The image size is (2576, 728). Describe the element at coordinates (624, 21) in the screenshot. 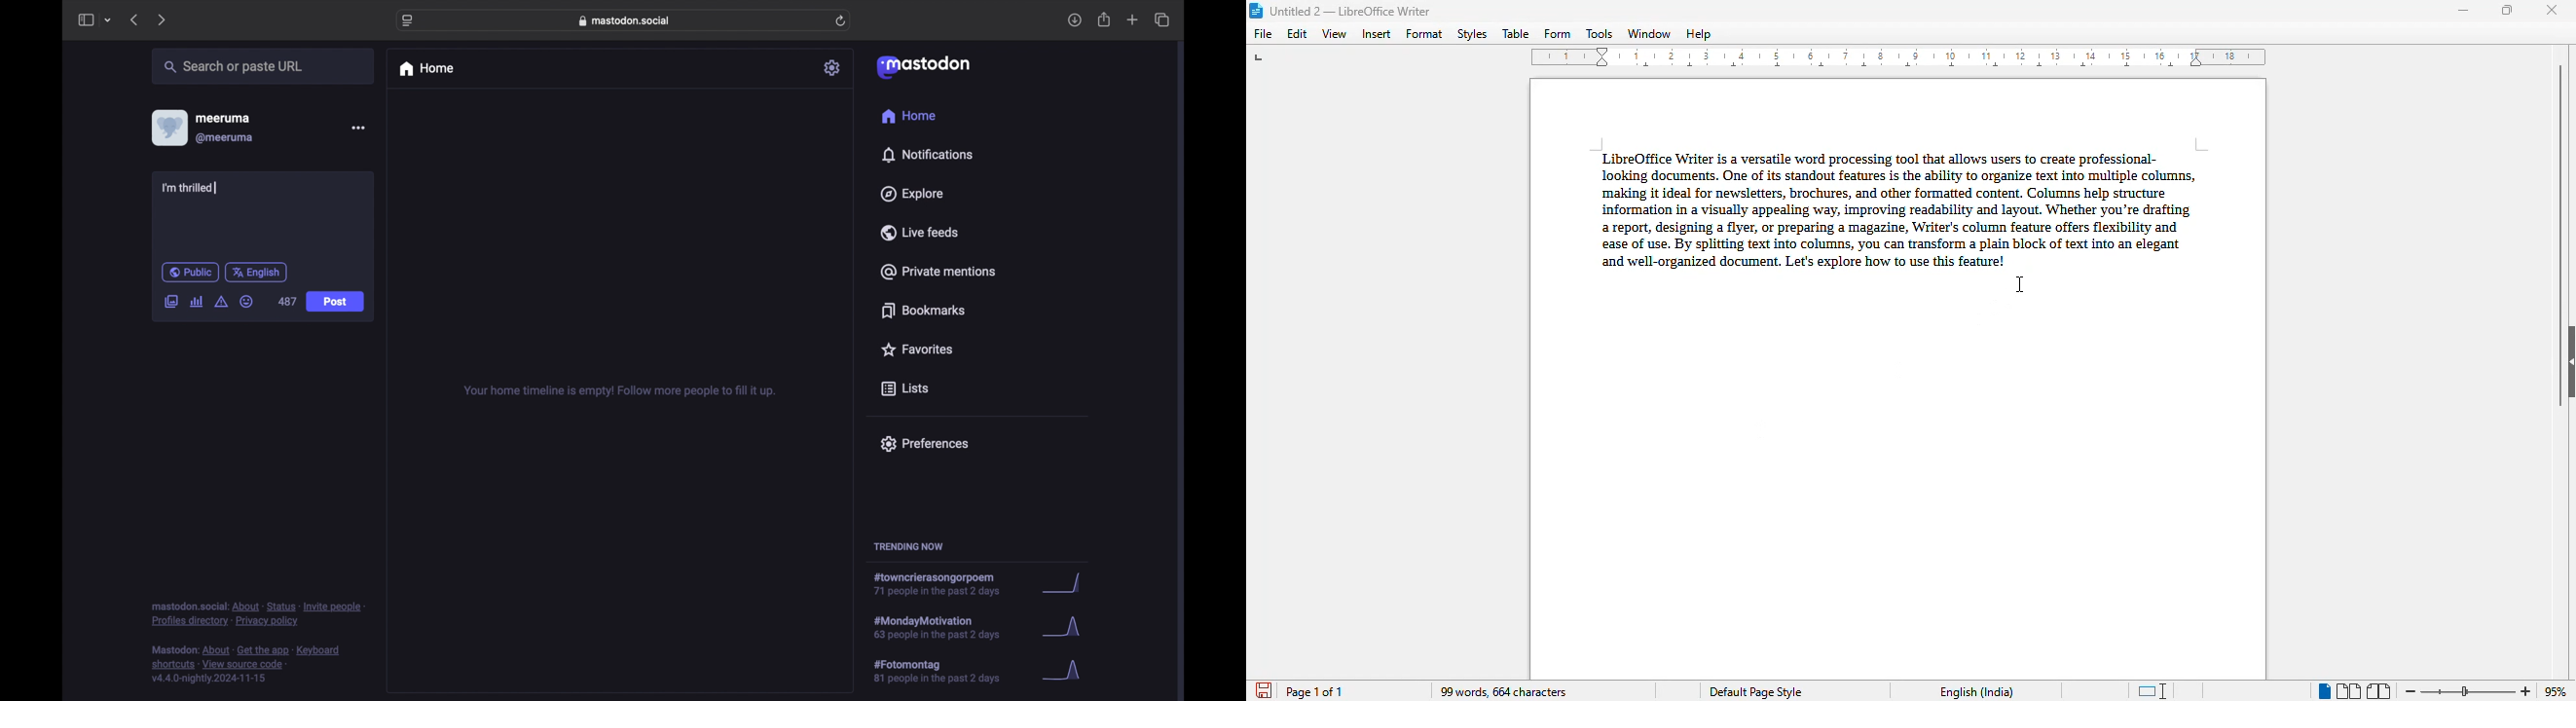

I see `web address` at that location.